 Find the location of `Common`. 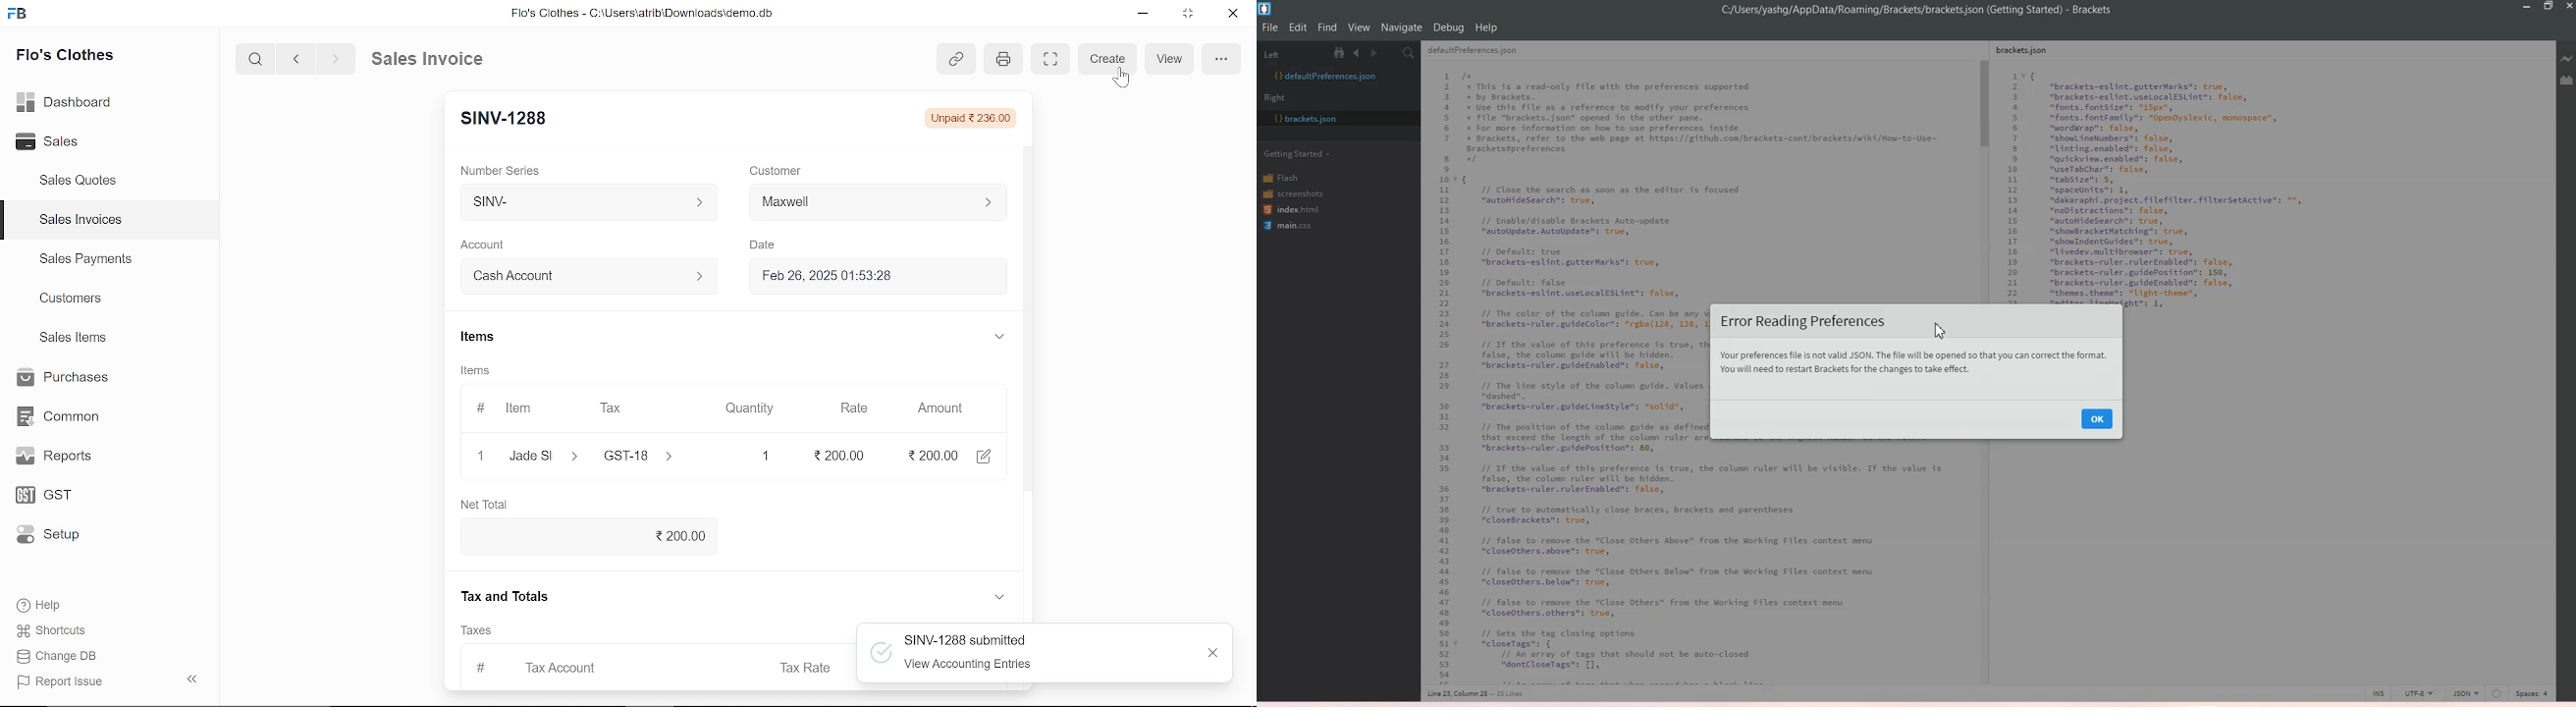

Common is located at coordinates (61, 416).